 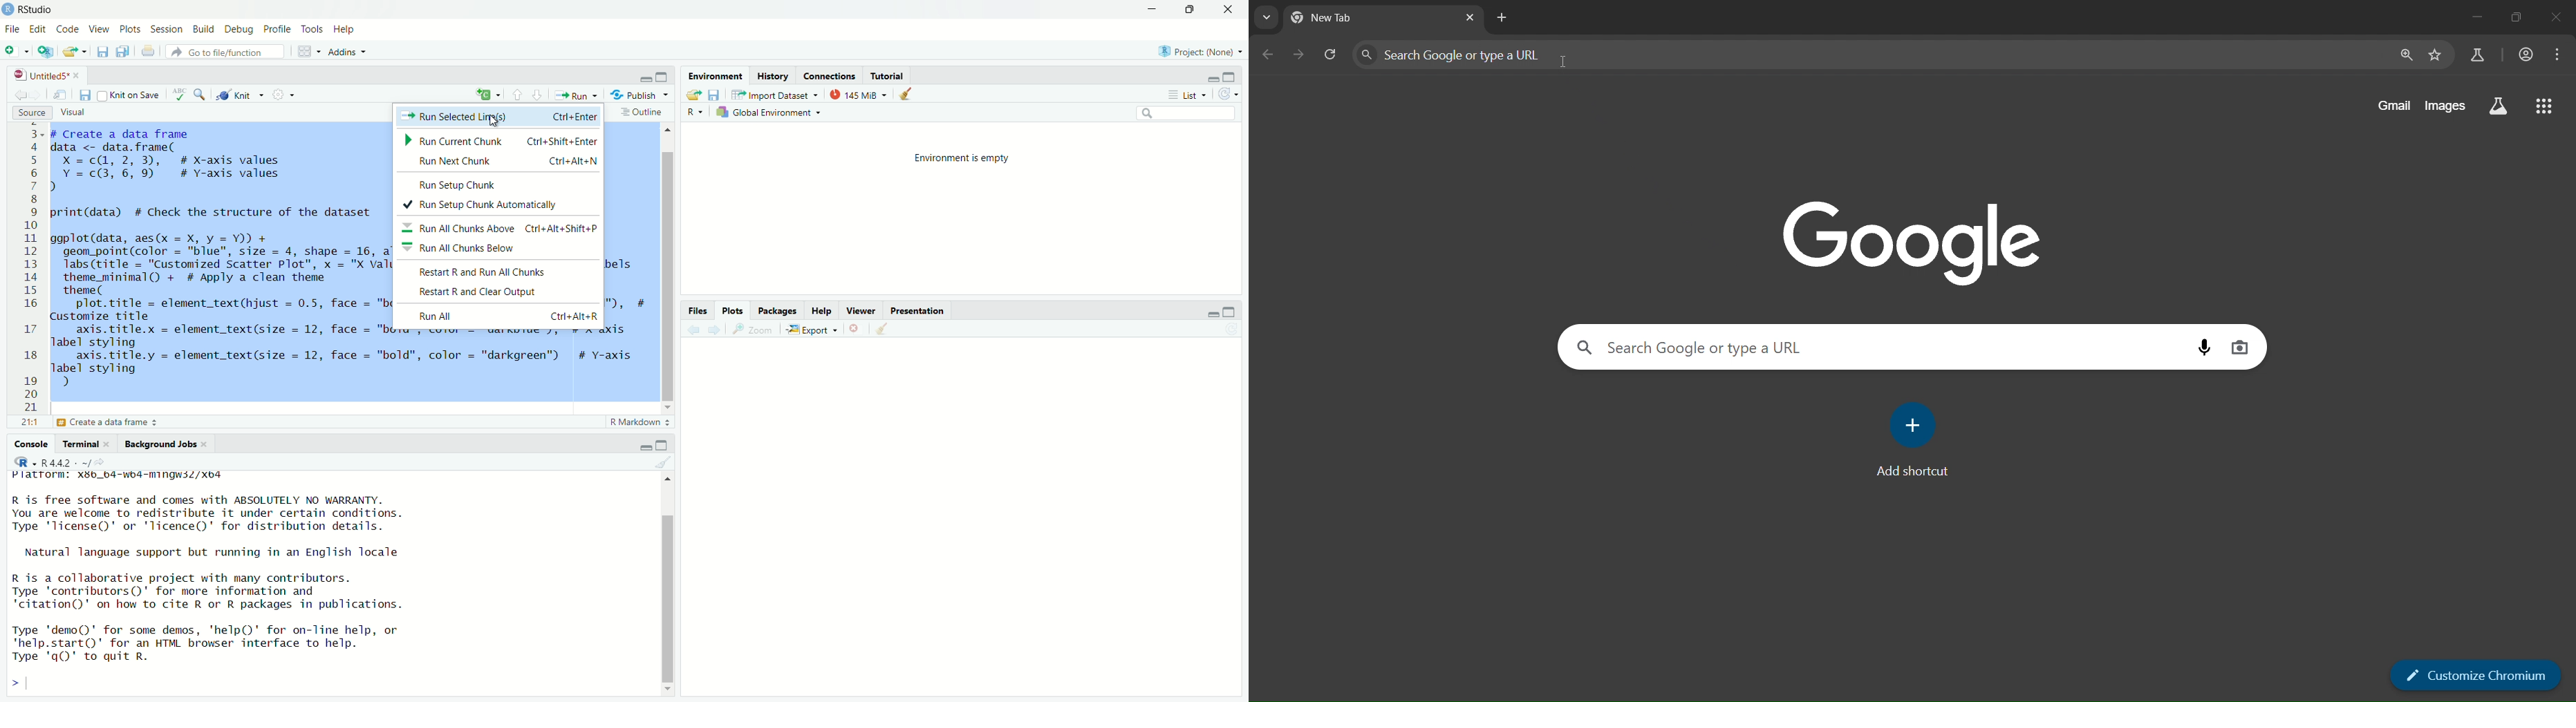 What do you see at coordinates (499, 228) in the screenshot?
I see `Run All chunks Above` at bounding box center [499, 228].